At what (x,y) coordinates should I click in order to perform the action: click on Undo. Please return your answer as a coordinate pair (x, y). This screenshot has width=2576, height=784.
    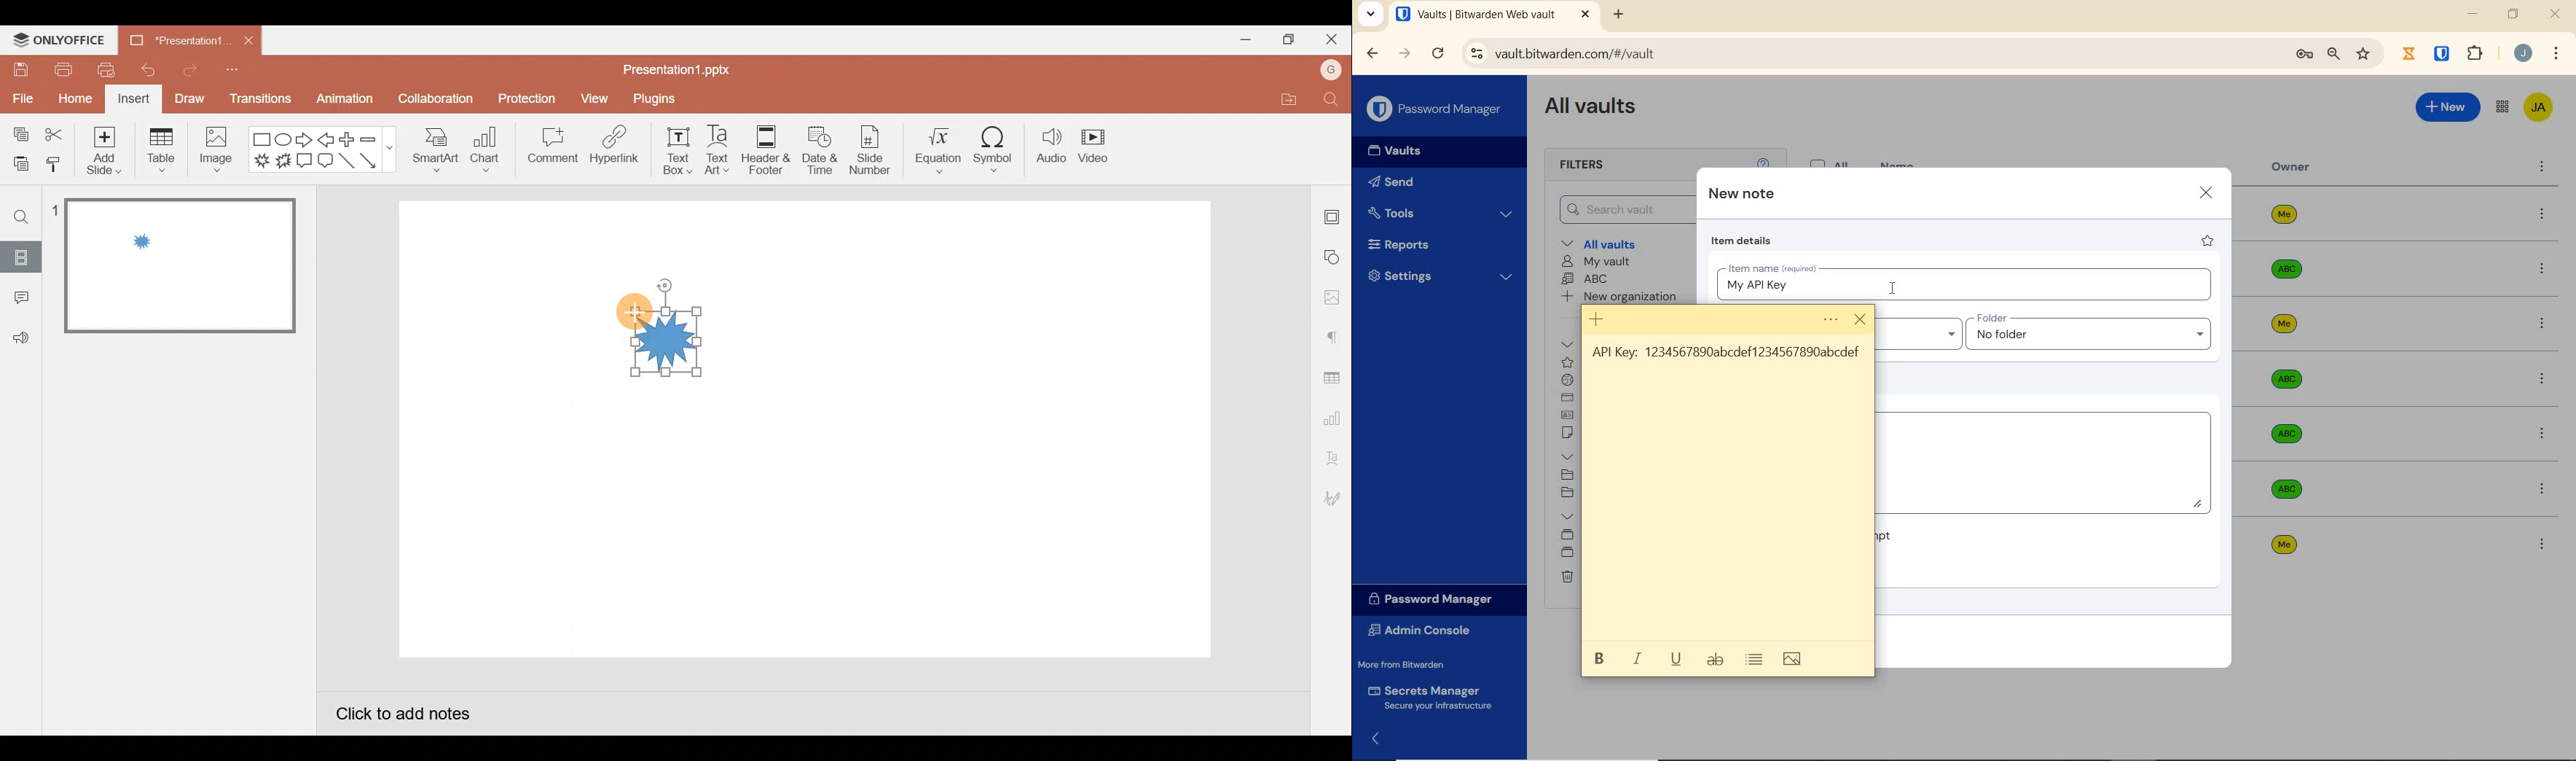
    Looking at the image, I should click on (146, 68).